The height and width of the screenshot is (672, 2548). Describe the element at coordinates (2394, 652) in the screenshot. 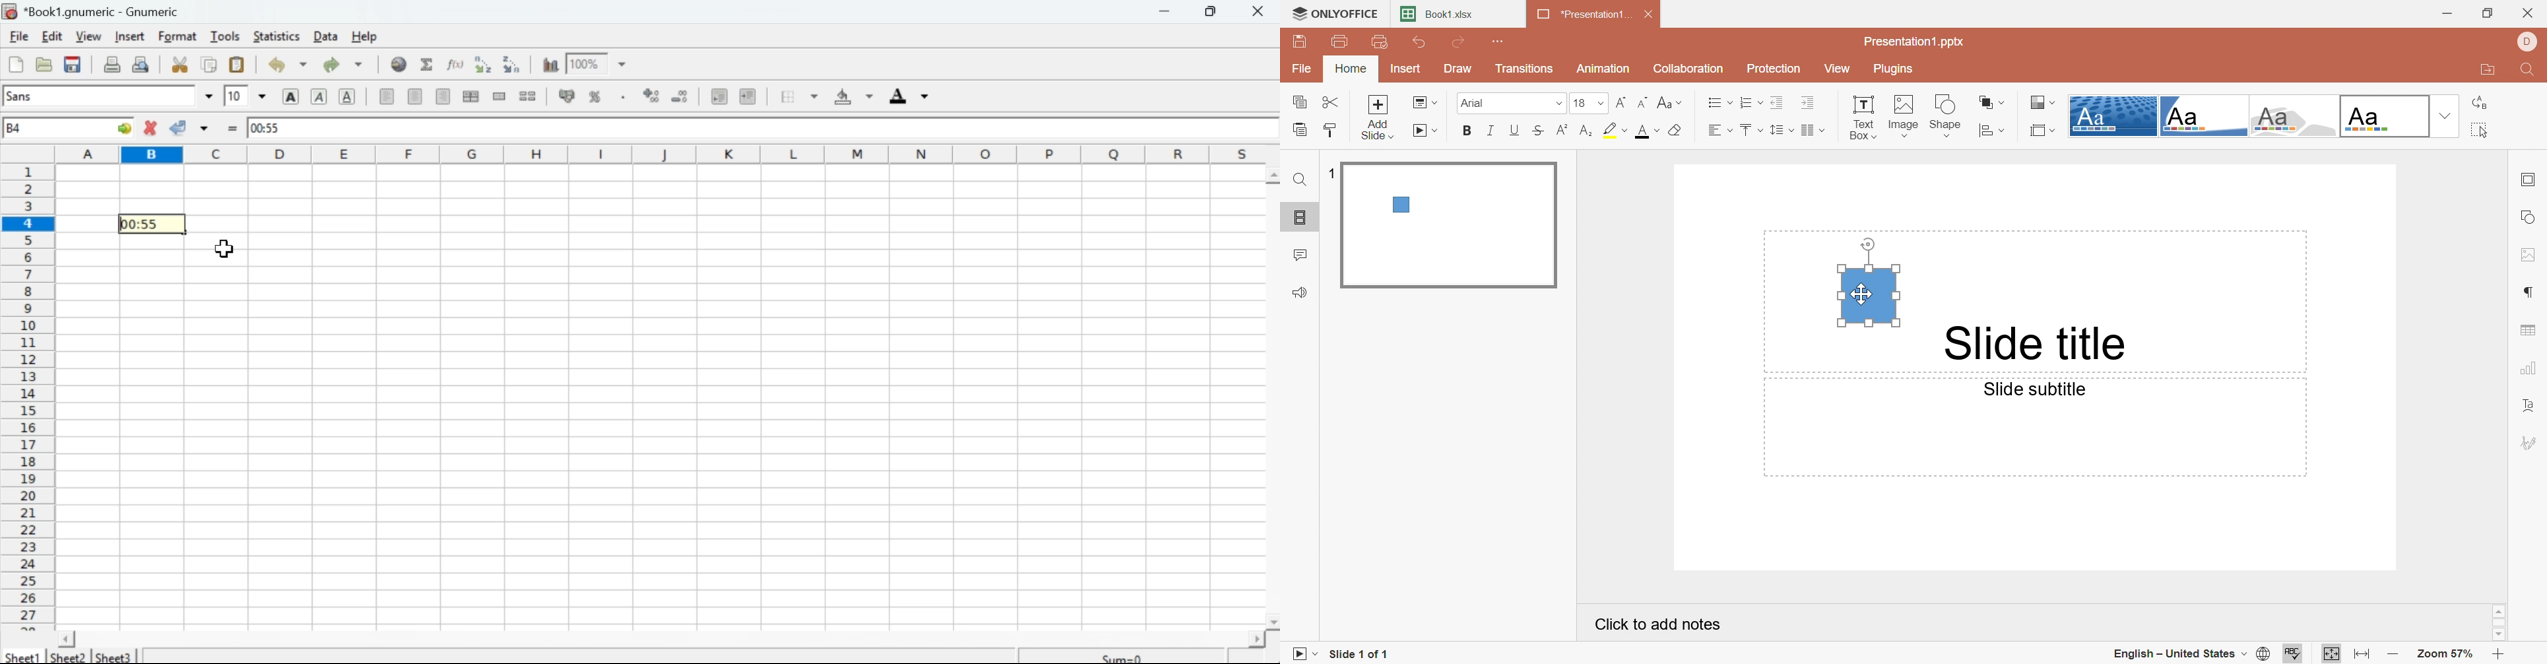

I see `Zoom out` at that location.